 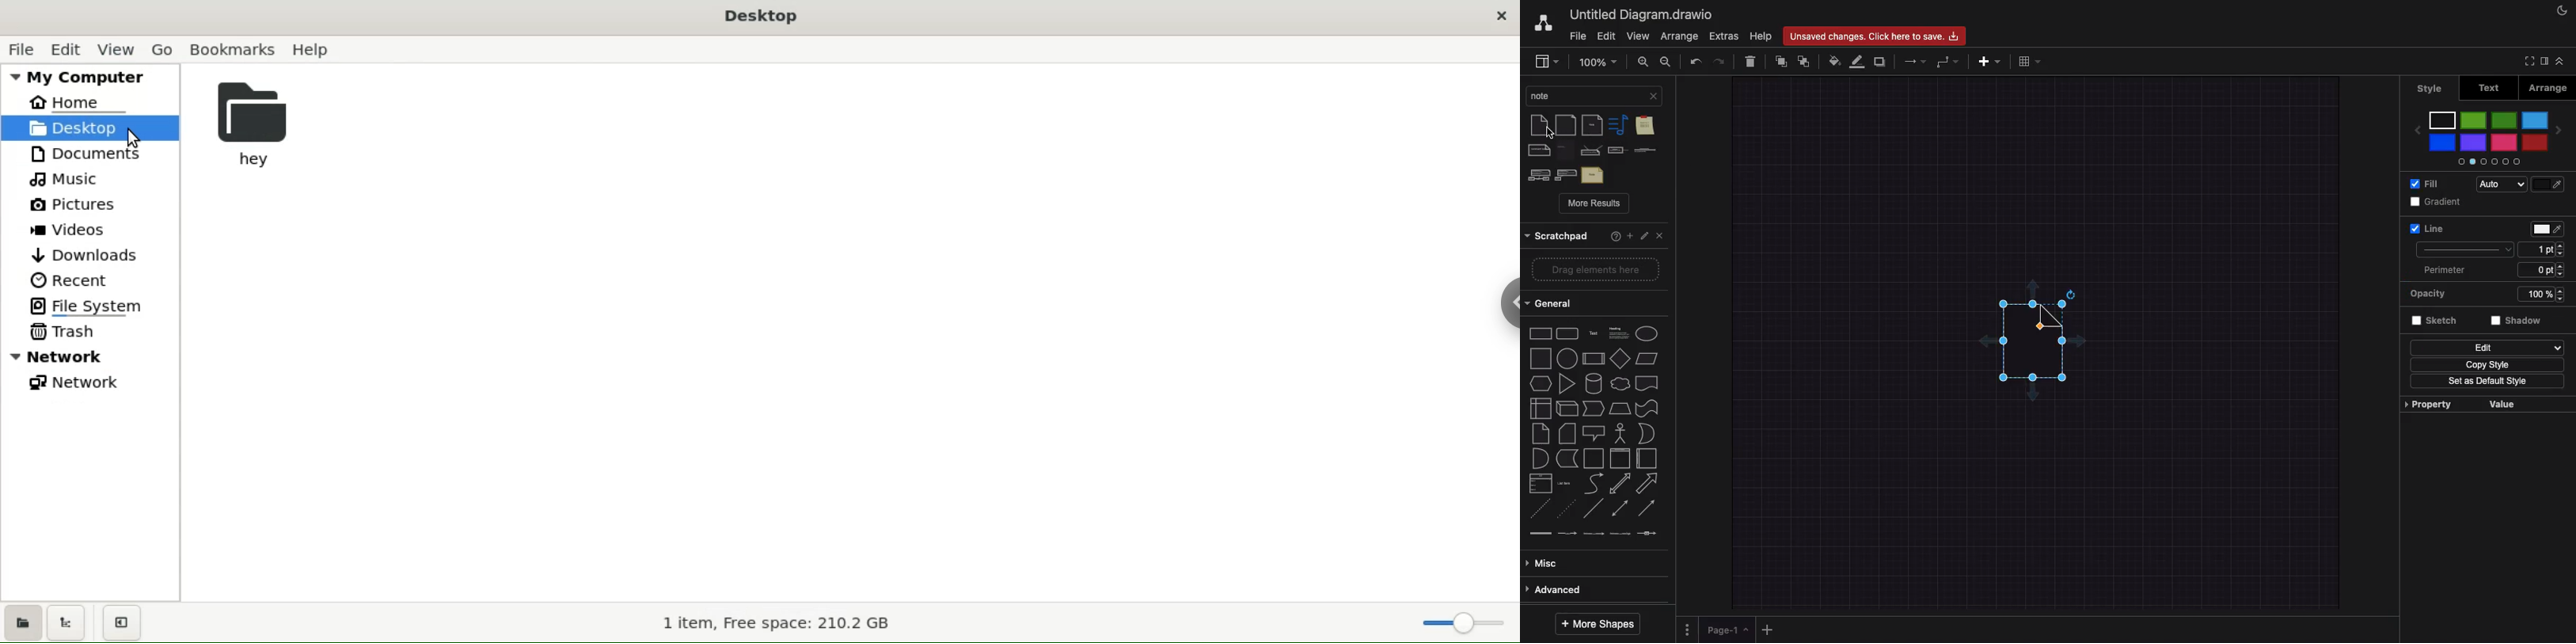 What do you see at coordinates (1727, 630) in the screenshot?
I see `Page 1` at bounding box center [1727, 630].